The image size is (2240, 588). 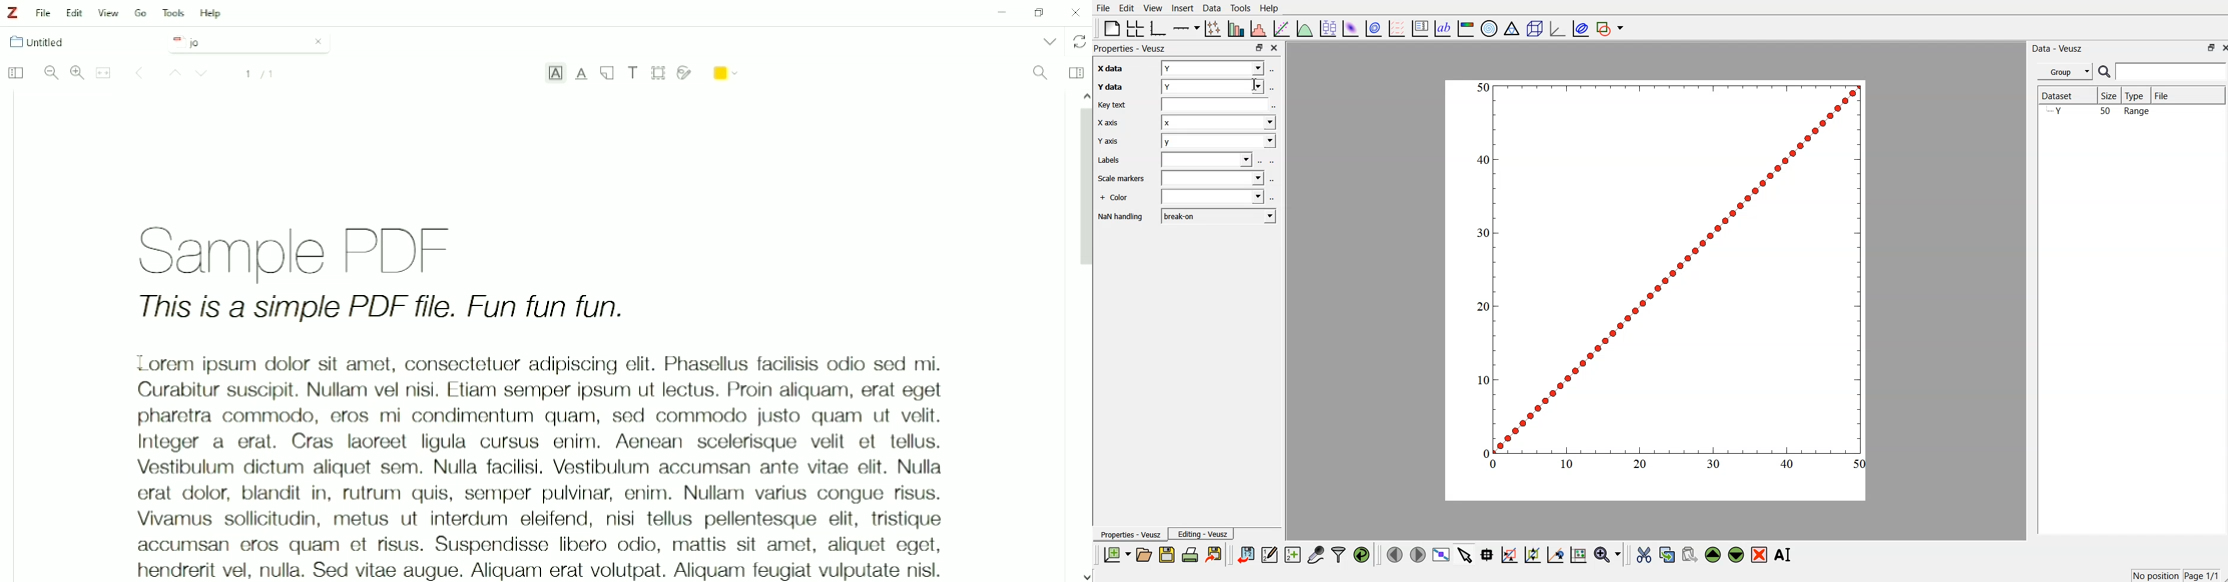 I want to click on Go, so click(x=141, y=12).